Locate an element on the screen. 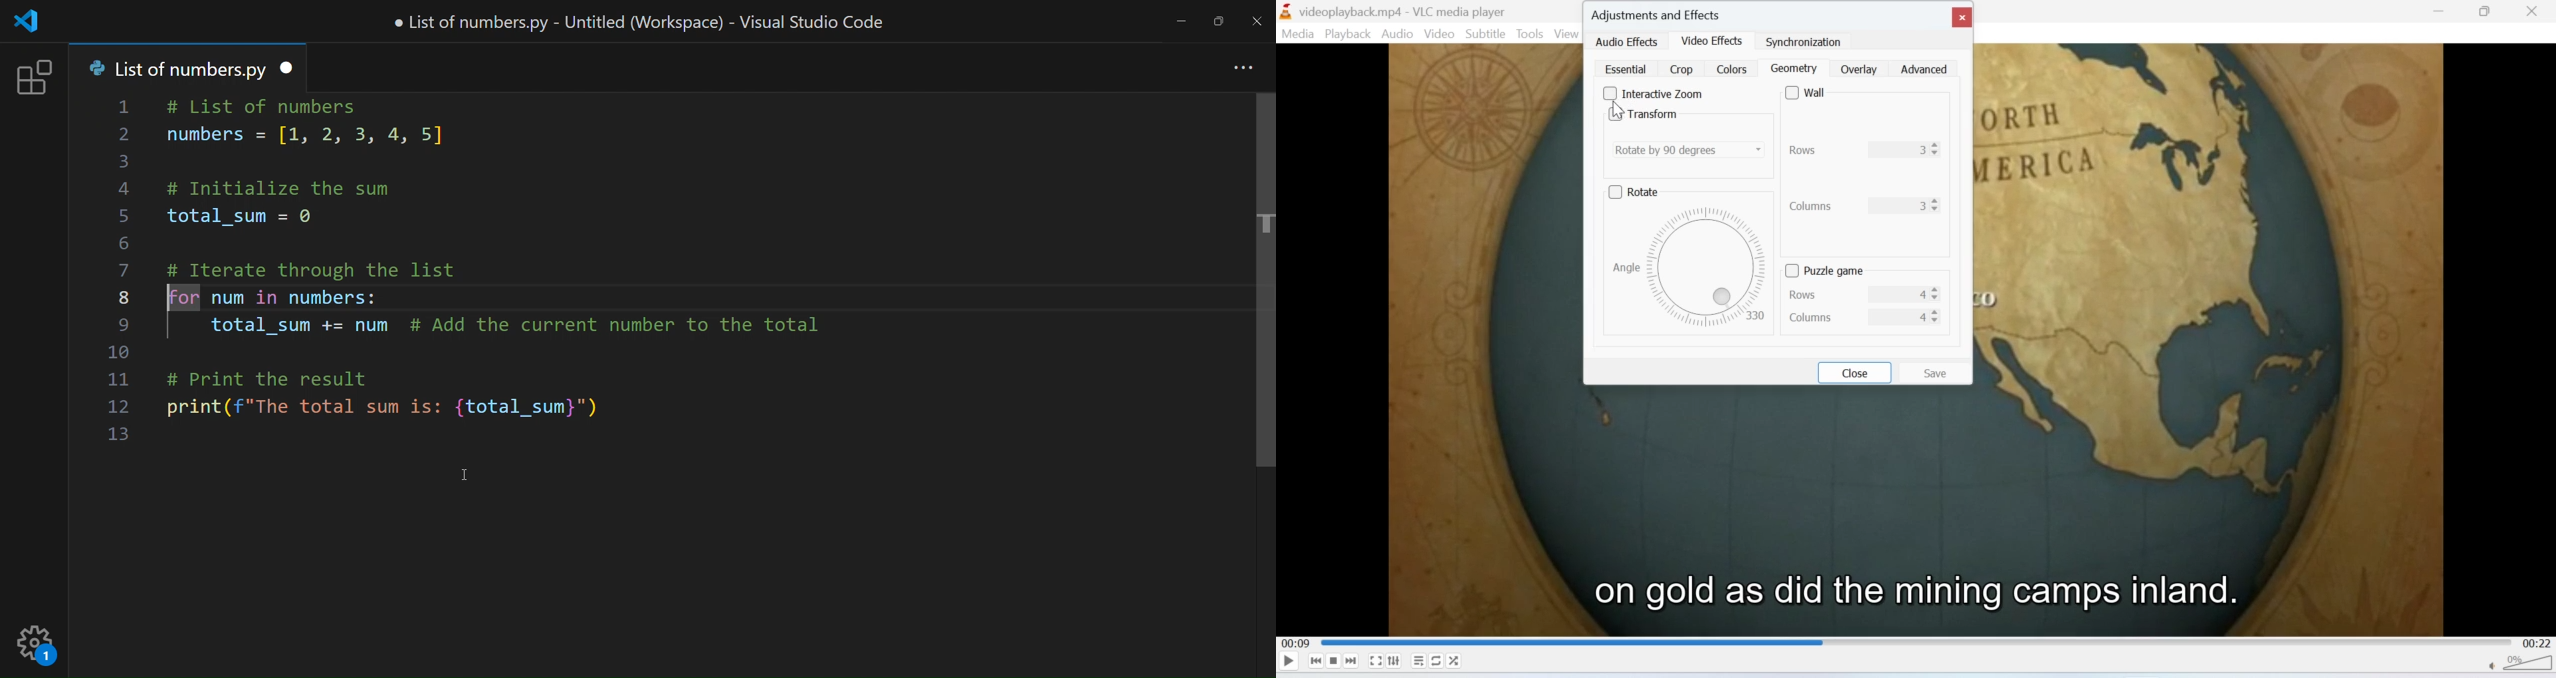  cursor is located at coordinates (461, 473).